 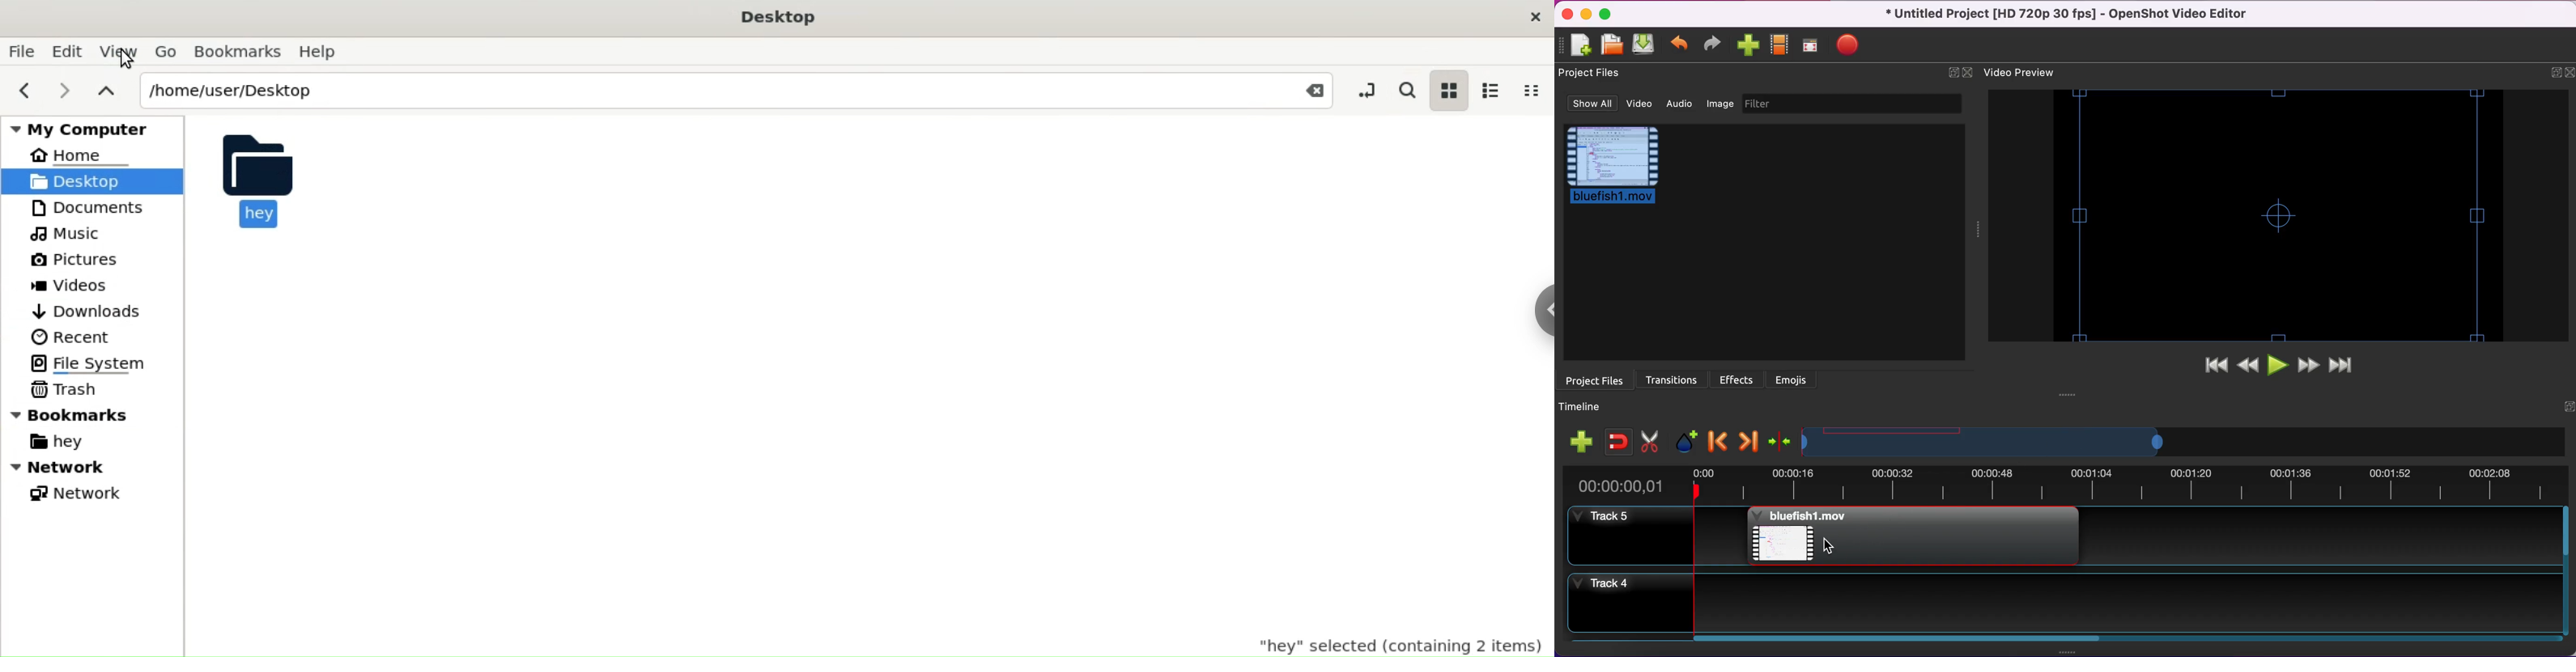 I want to click on video preview, so click(x=2019, y=73).